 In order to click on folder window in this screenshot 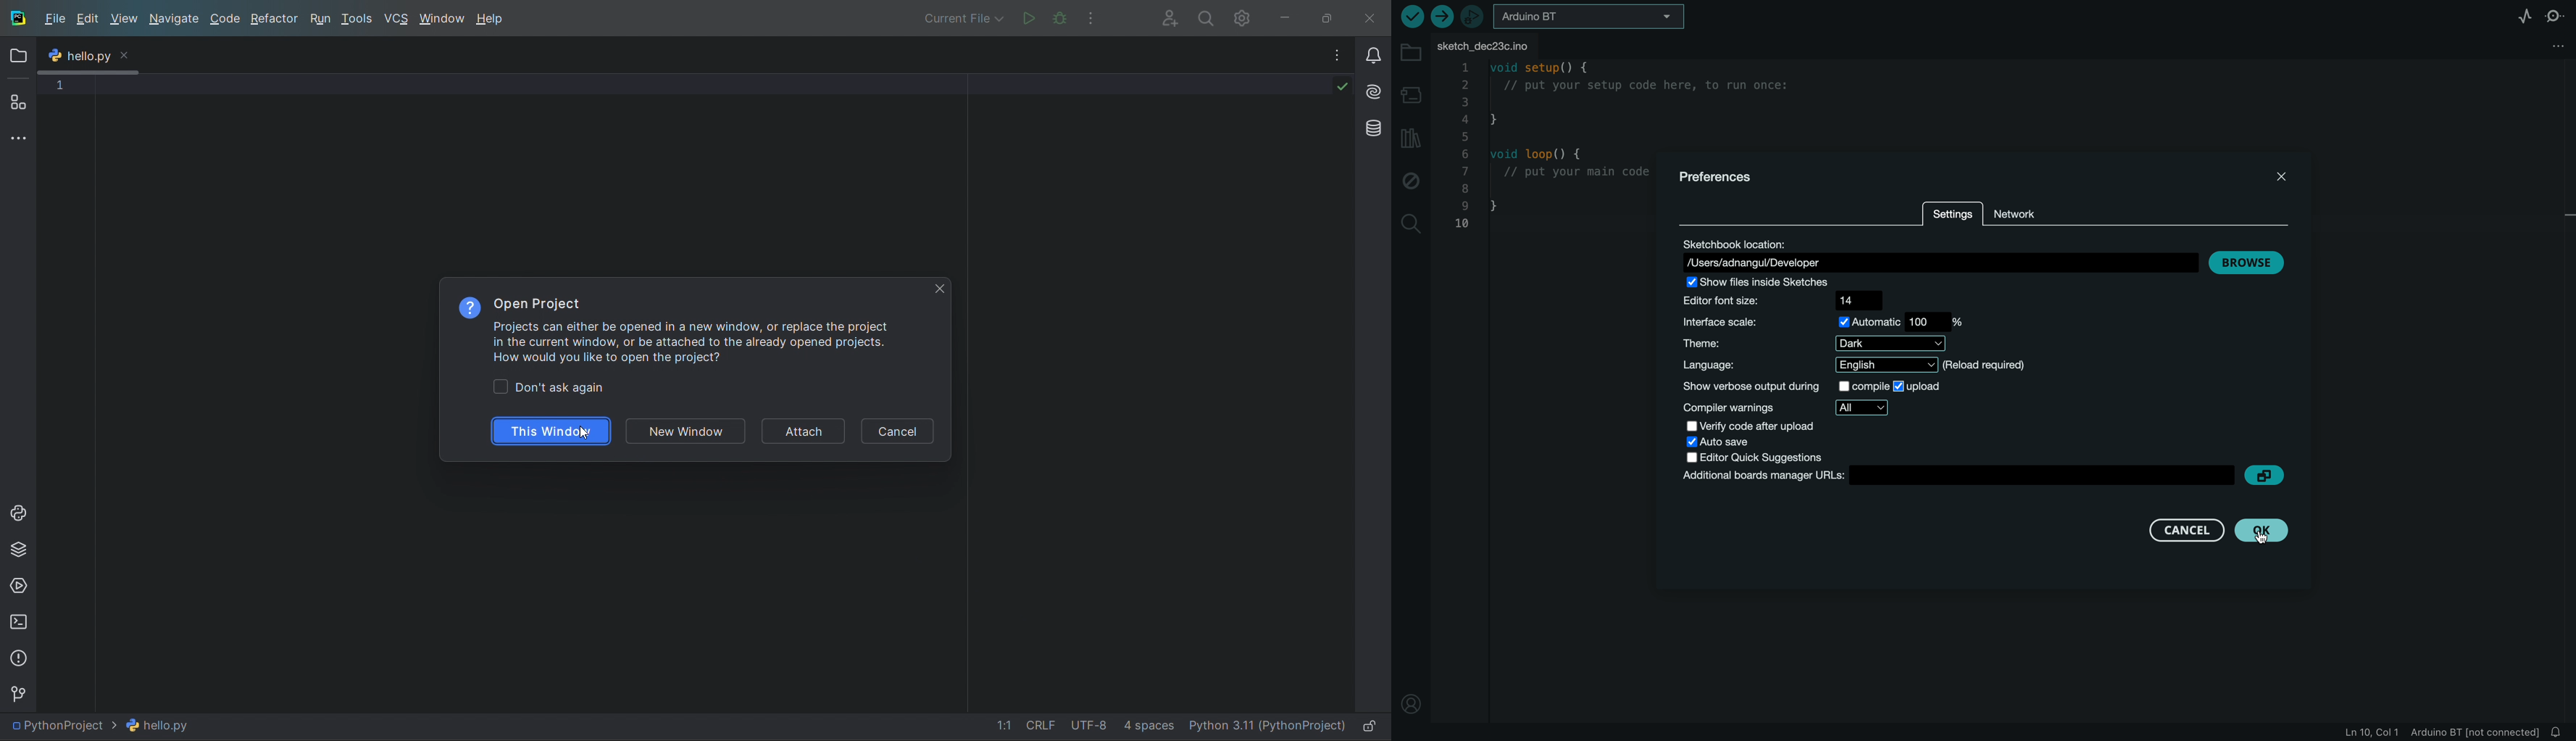, I will do `click(22, 56)`.